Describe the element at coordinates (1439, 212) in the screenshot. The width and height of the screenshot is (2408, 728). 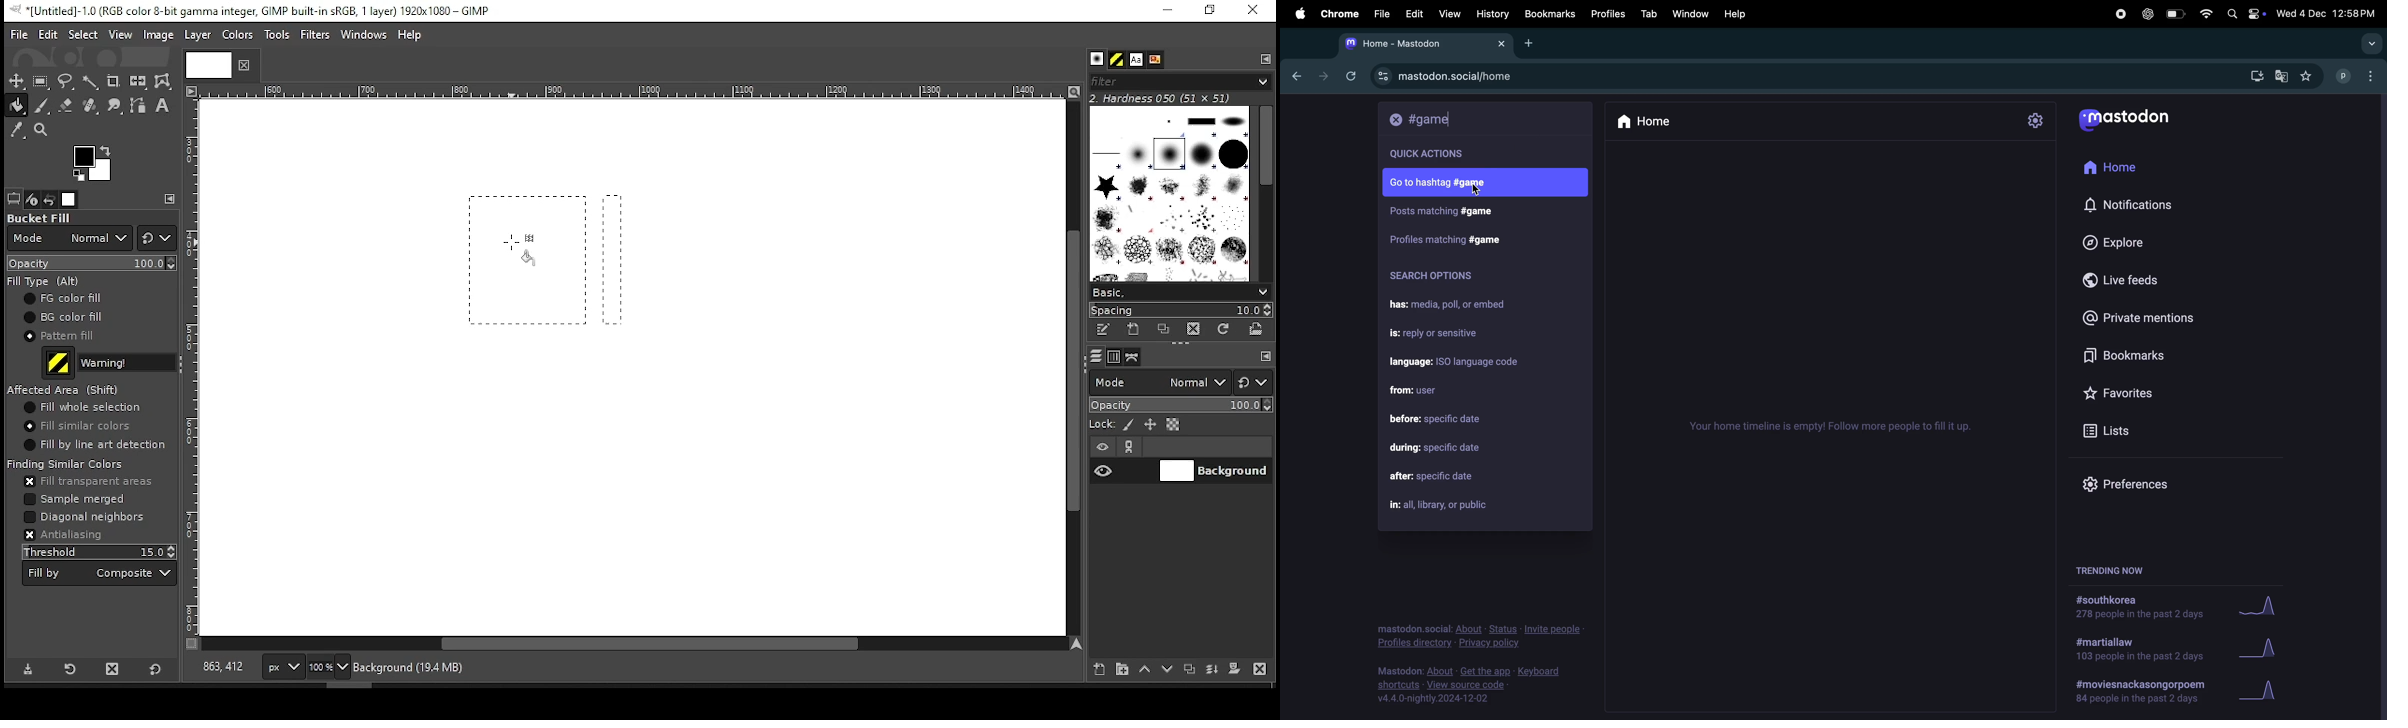
I see `#game` at that location.